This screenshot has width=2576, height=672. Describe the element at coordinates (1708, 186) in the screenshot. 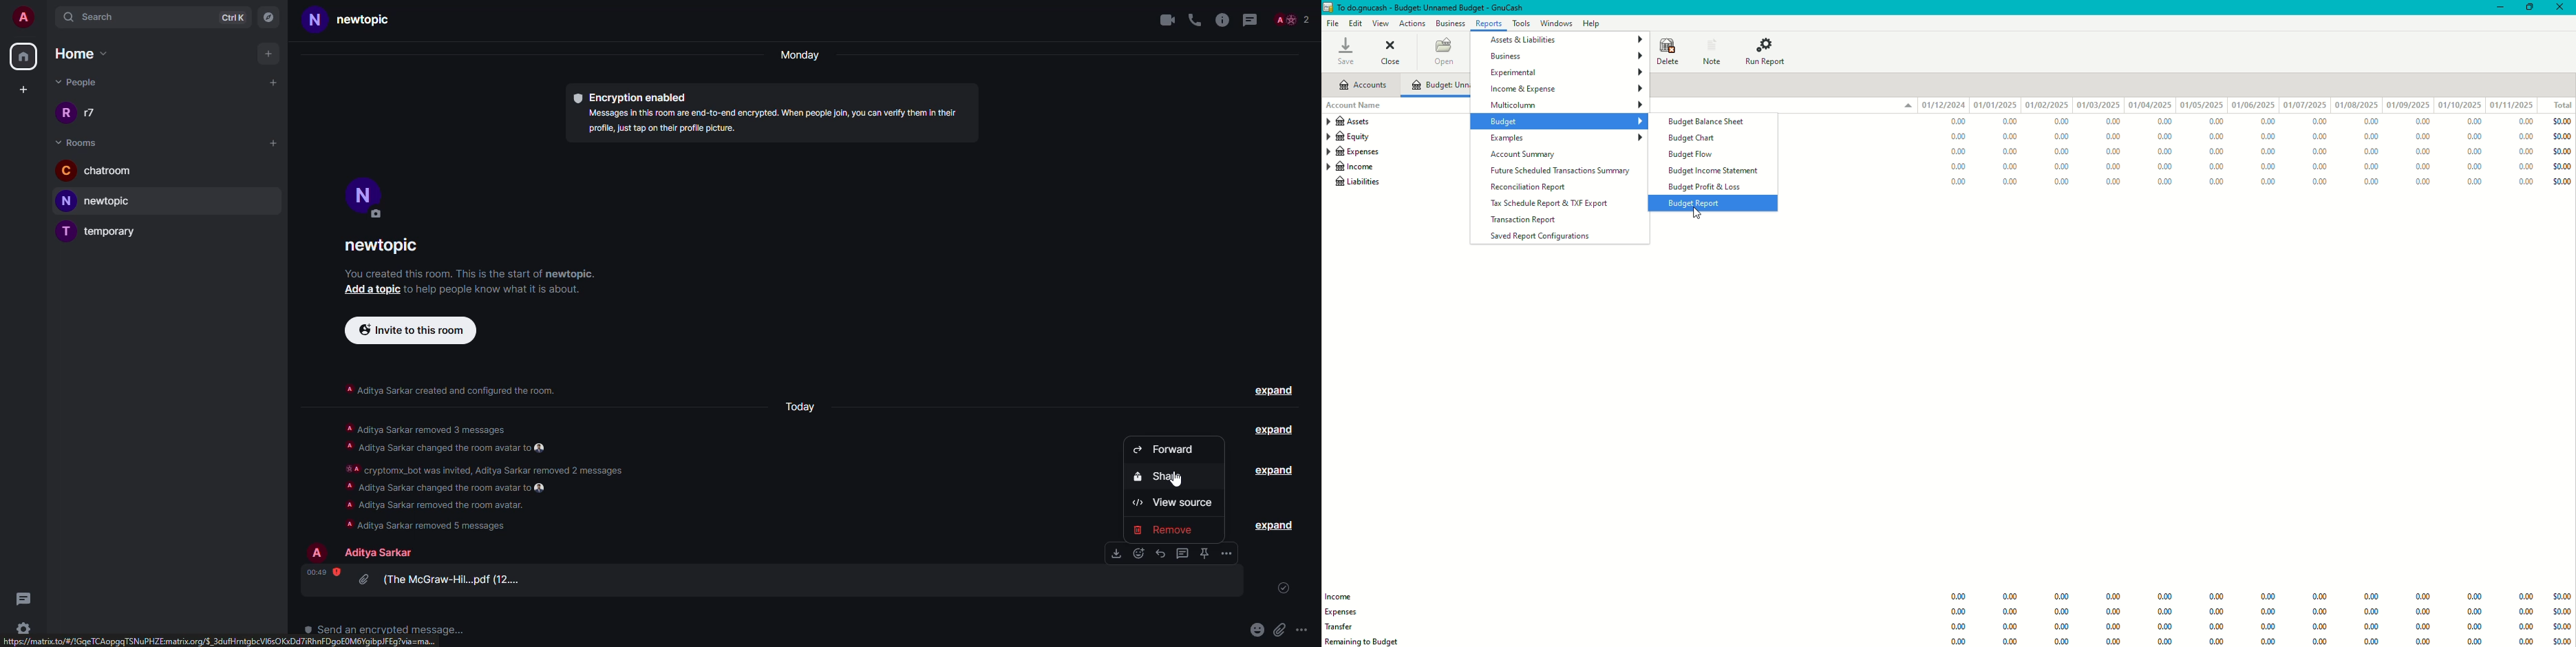

I see `Budget Profit and Loss` at that location.